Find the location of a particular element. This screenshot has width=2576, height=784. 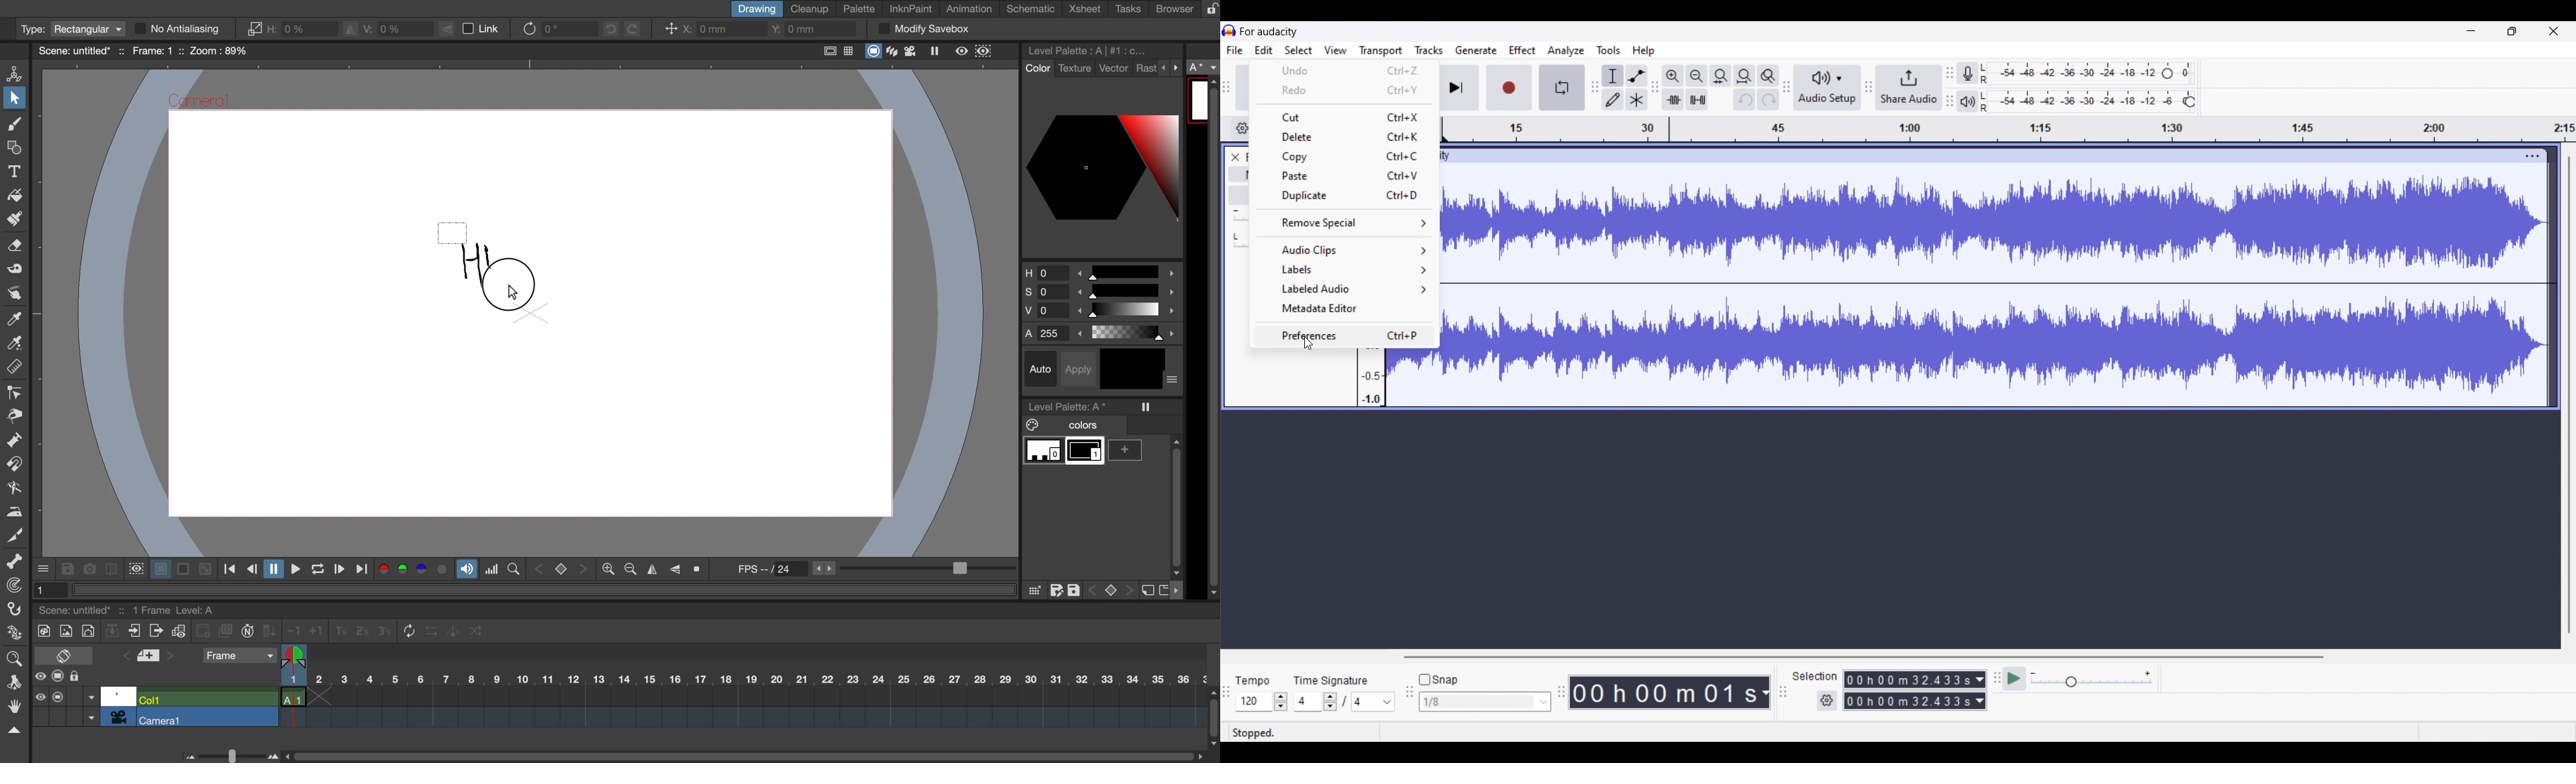

vector is located at coordinates (1114, 69).